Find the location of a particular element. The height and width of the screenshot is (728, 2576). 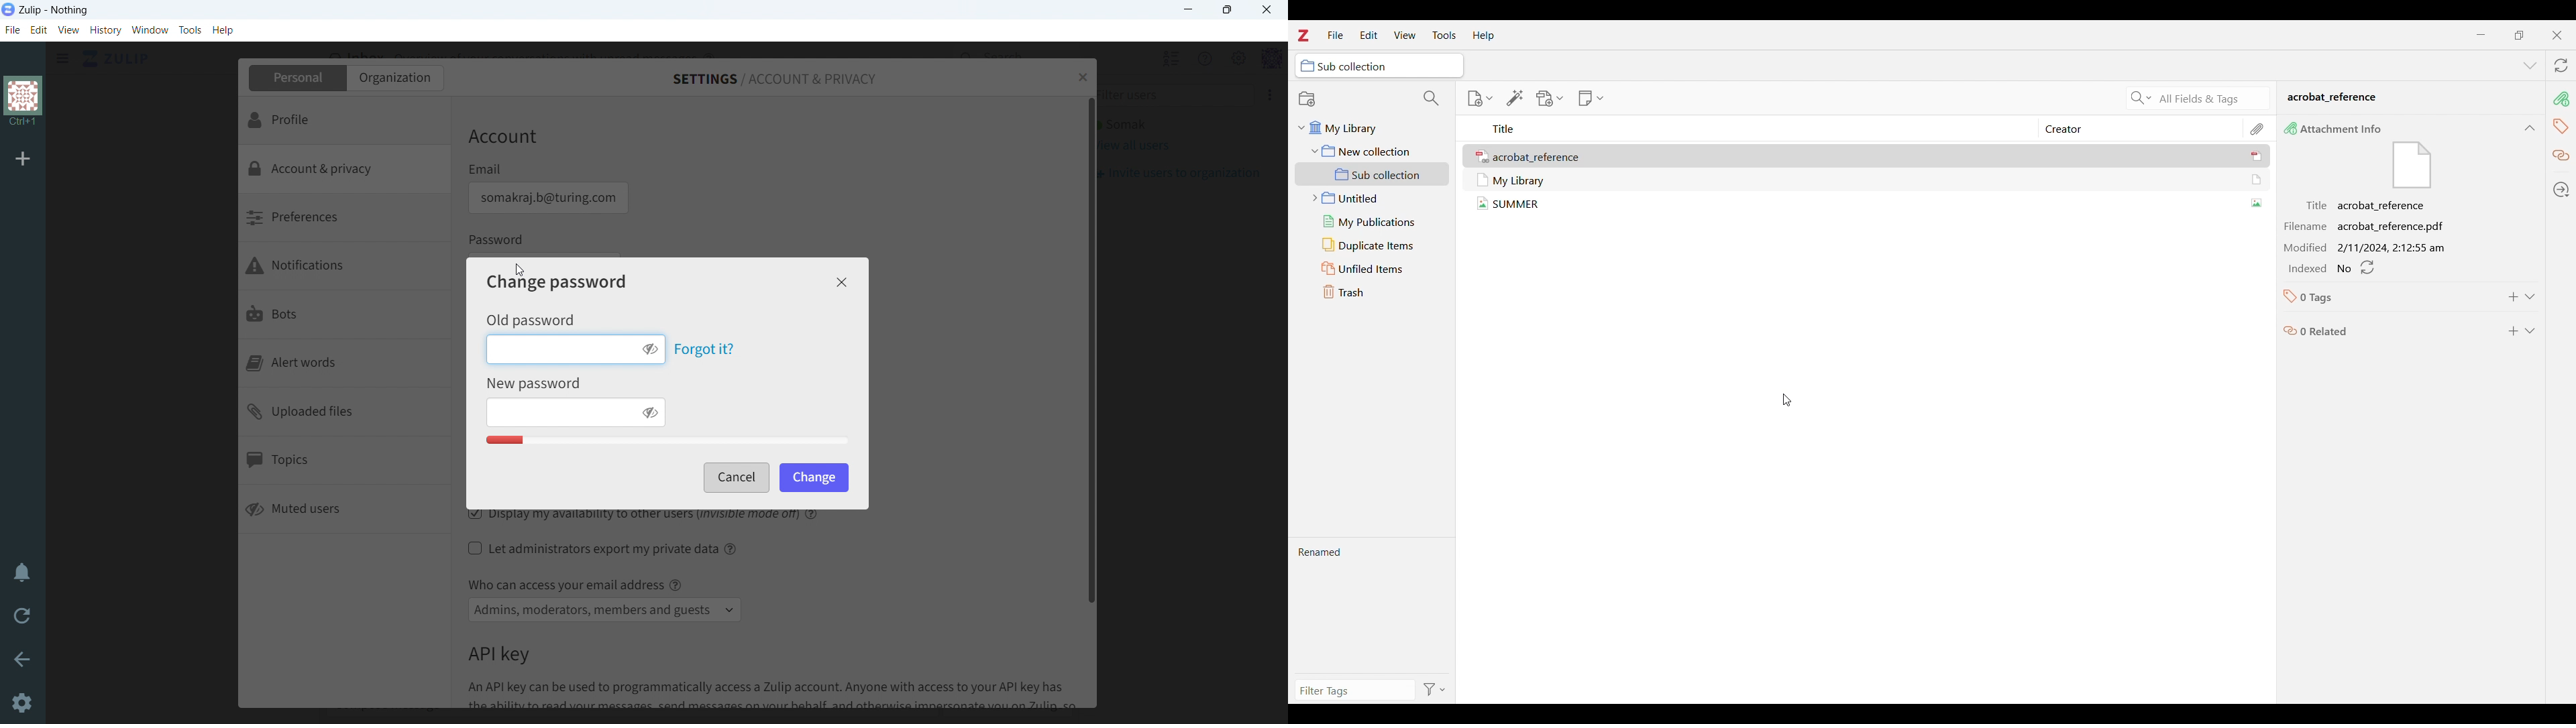

PDF linked to selected collection is located at coordinates (1869, 158).